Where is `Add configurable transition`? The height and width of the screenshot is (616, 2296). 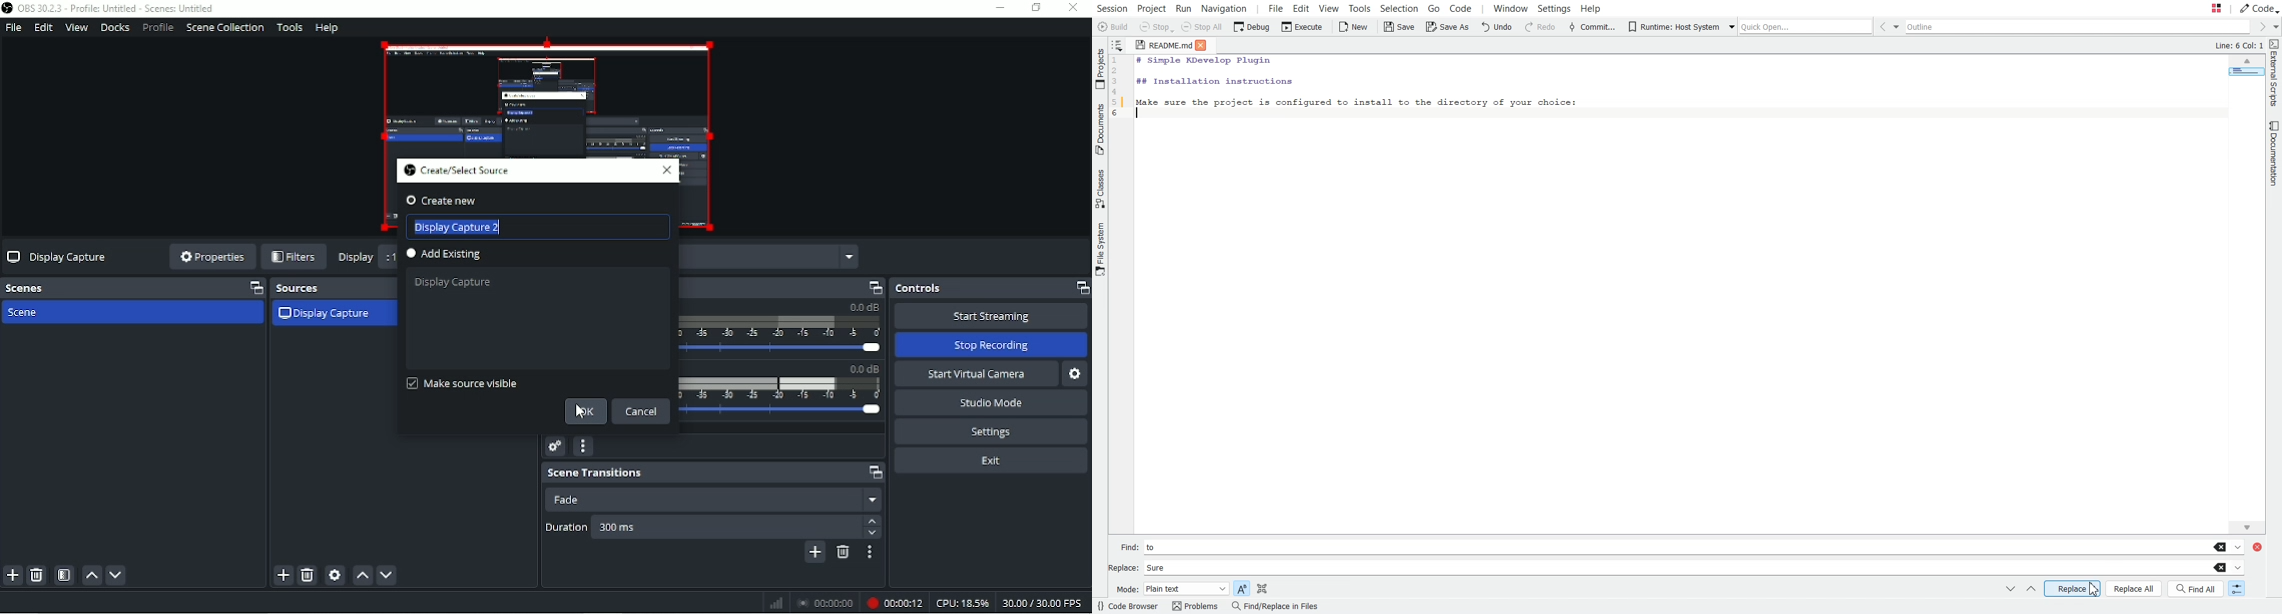
Add configurable transition is located at coordinates (814, 553).